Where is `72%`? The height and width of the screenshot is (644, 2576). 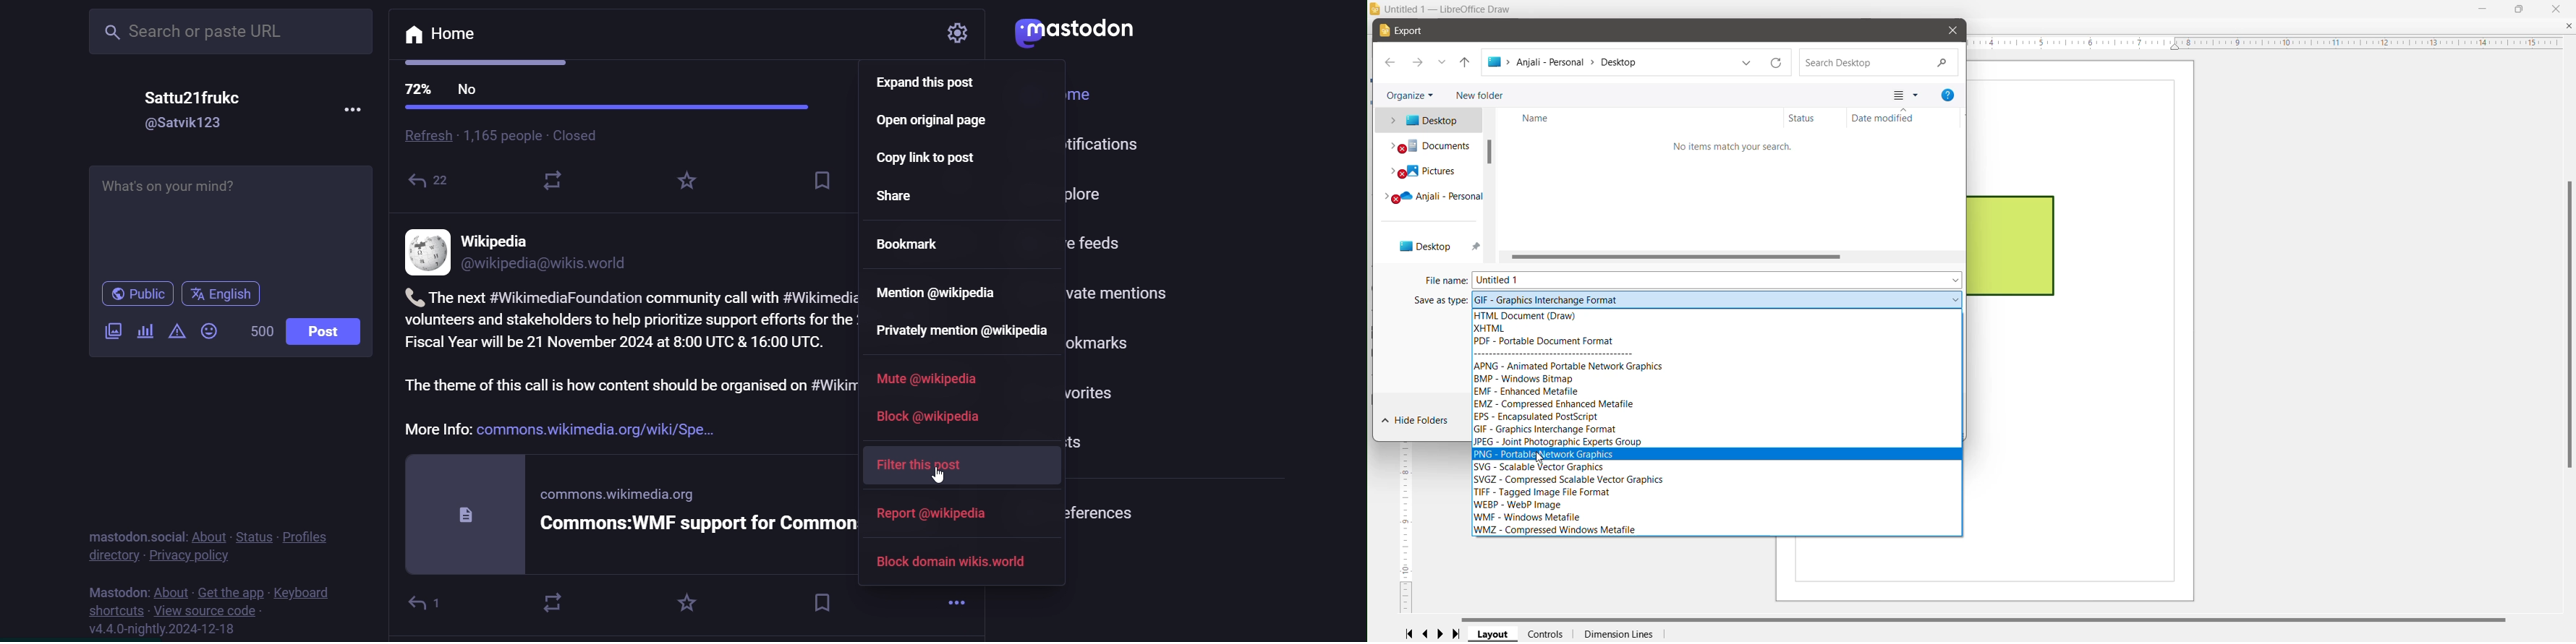
72% is located at coordinates (417, 88).